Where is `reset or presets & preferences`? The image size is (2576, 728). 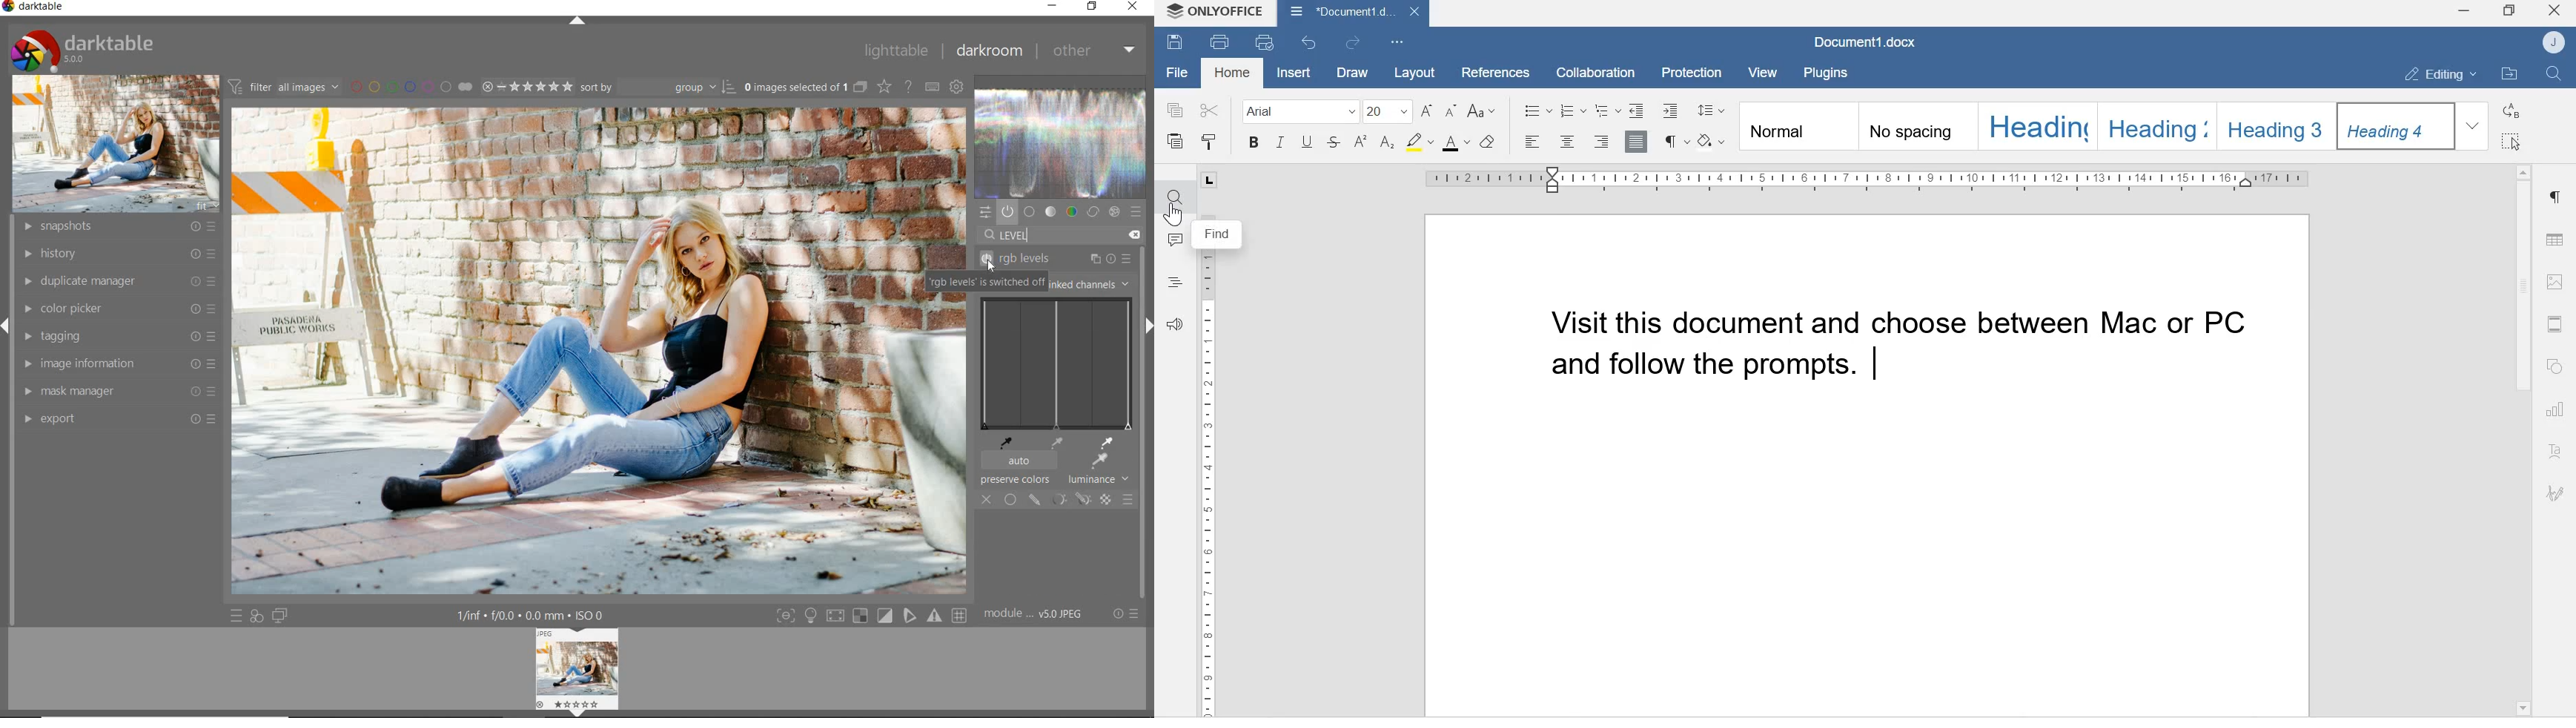 reset or presets & preferences is located at coordinates (1129, 614).